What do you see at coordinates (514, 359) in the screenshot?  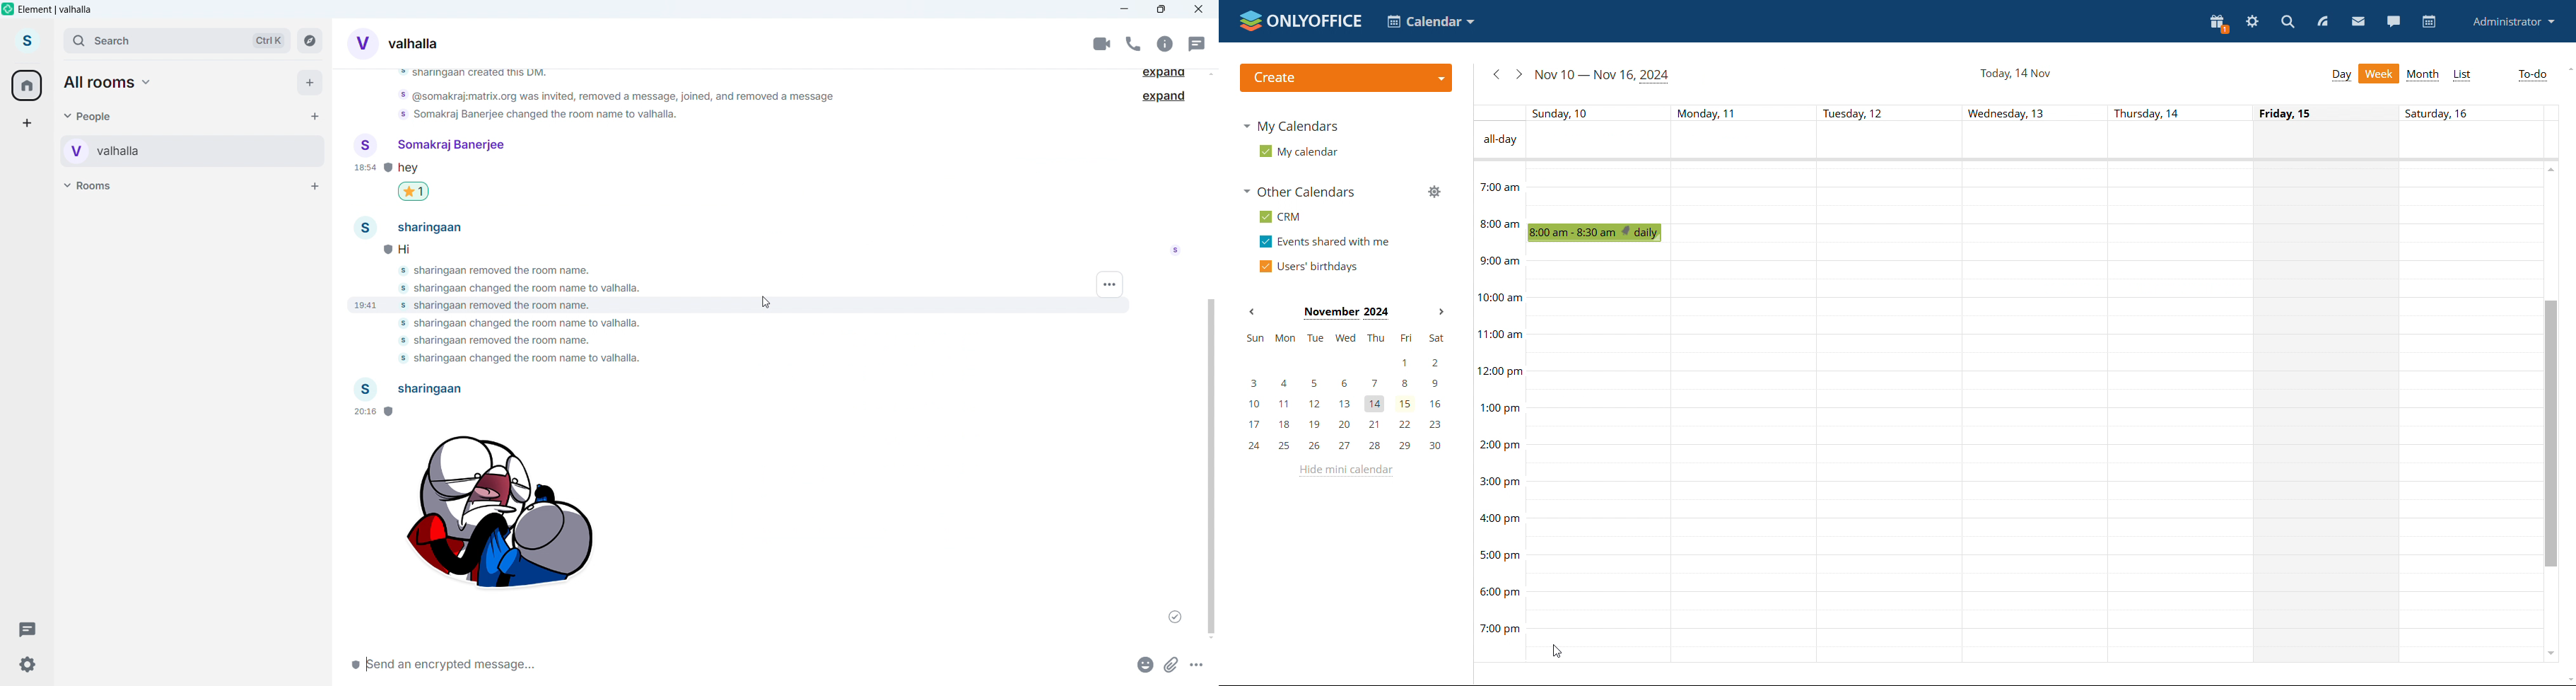 I see `somakraj banerjee charged the room name to valhalla` at bounding box center [514, 359].